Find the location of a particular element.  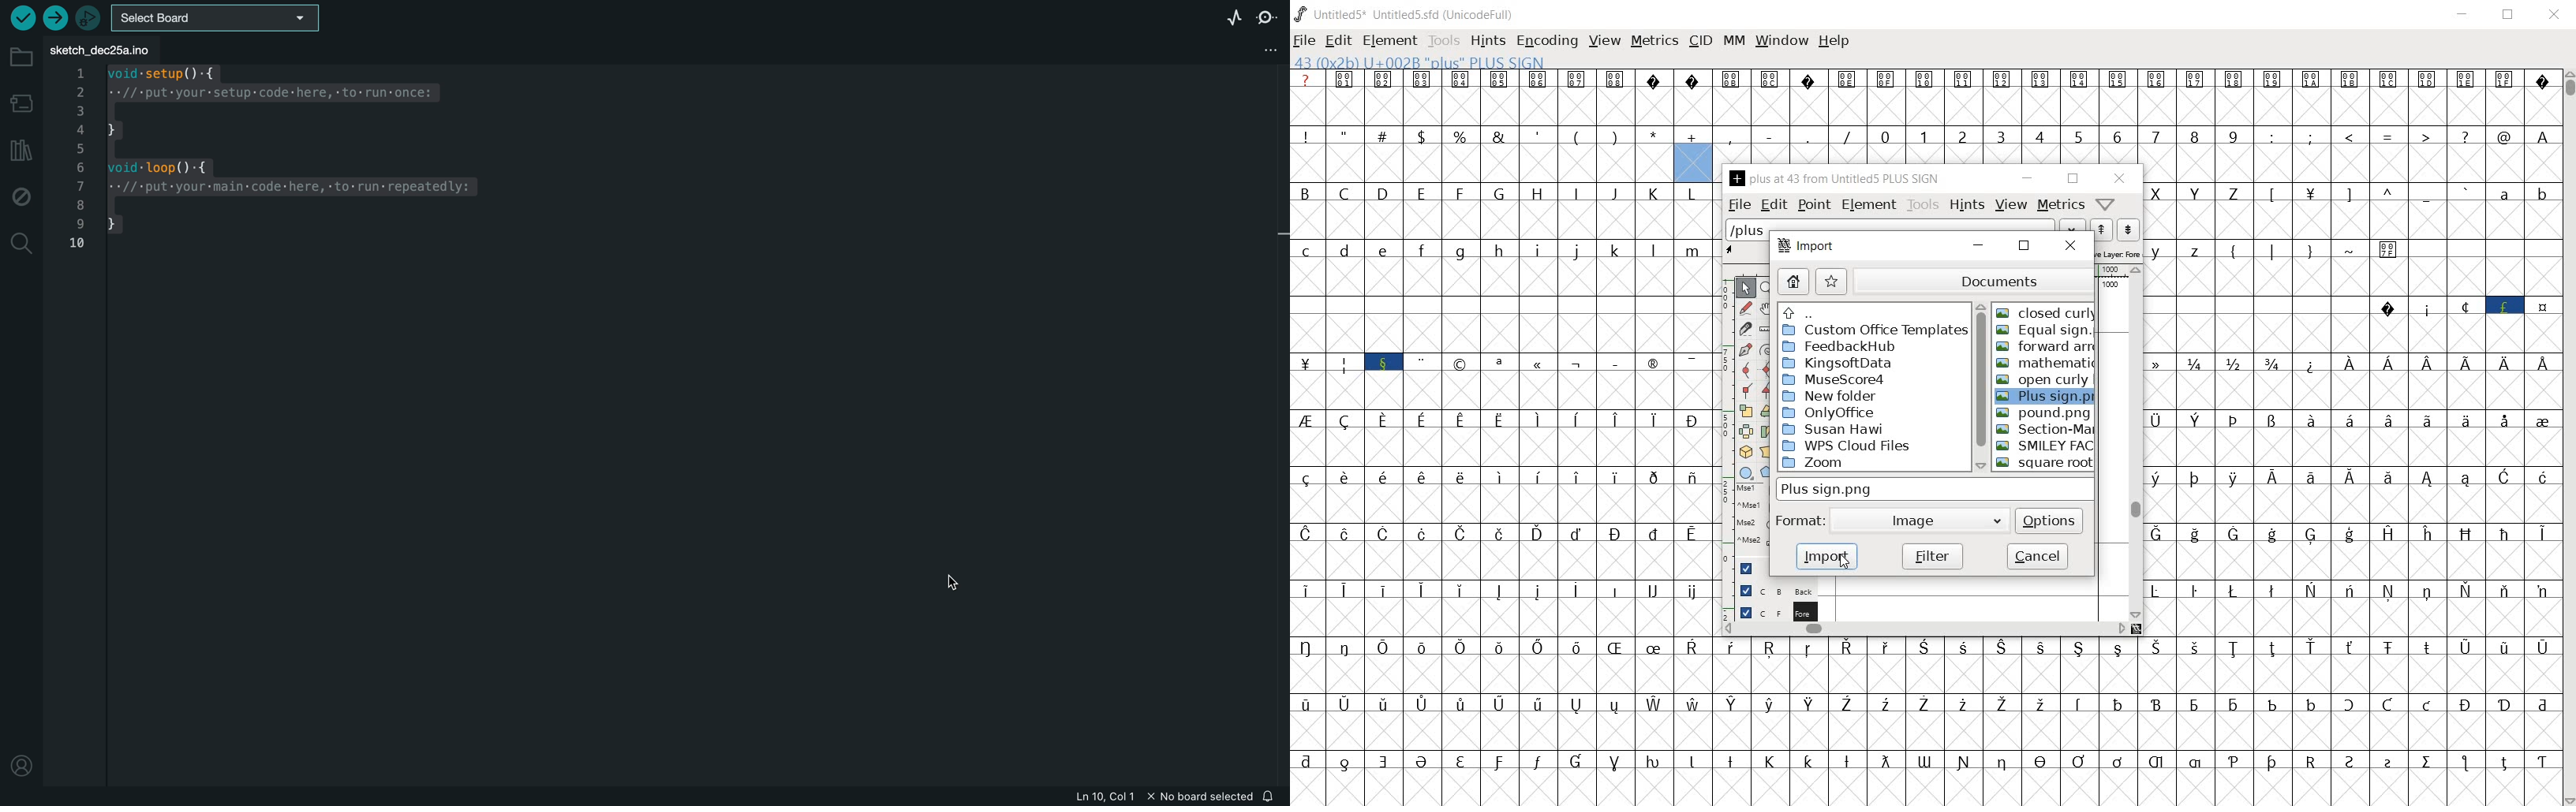

board  manager is located at coordinates (23, 103).